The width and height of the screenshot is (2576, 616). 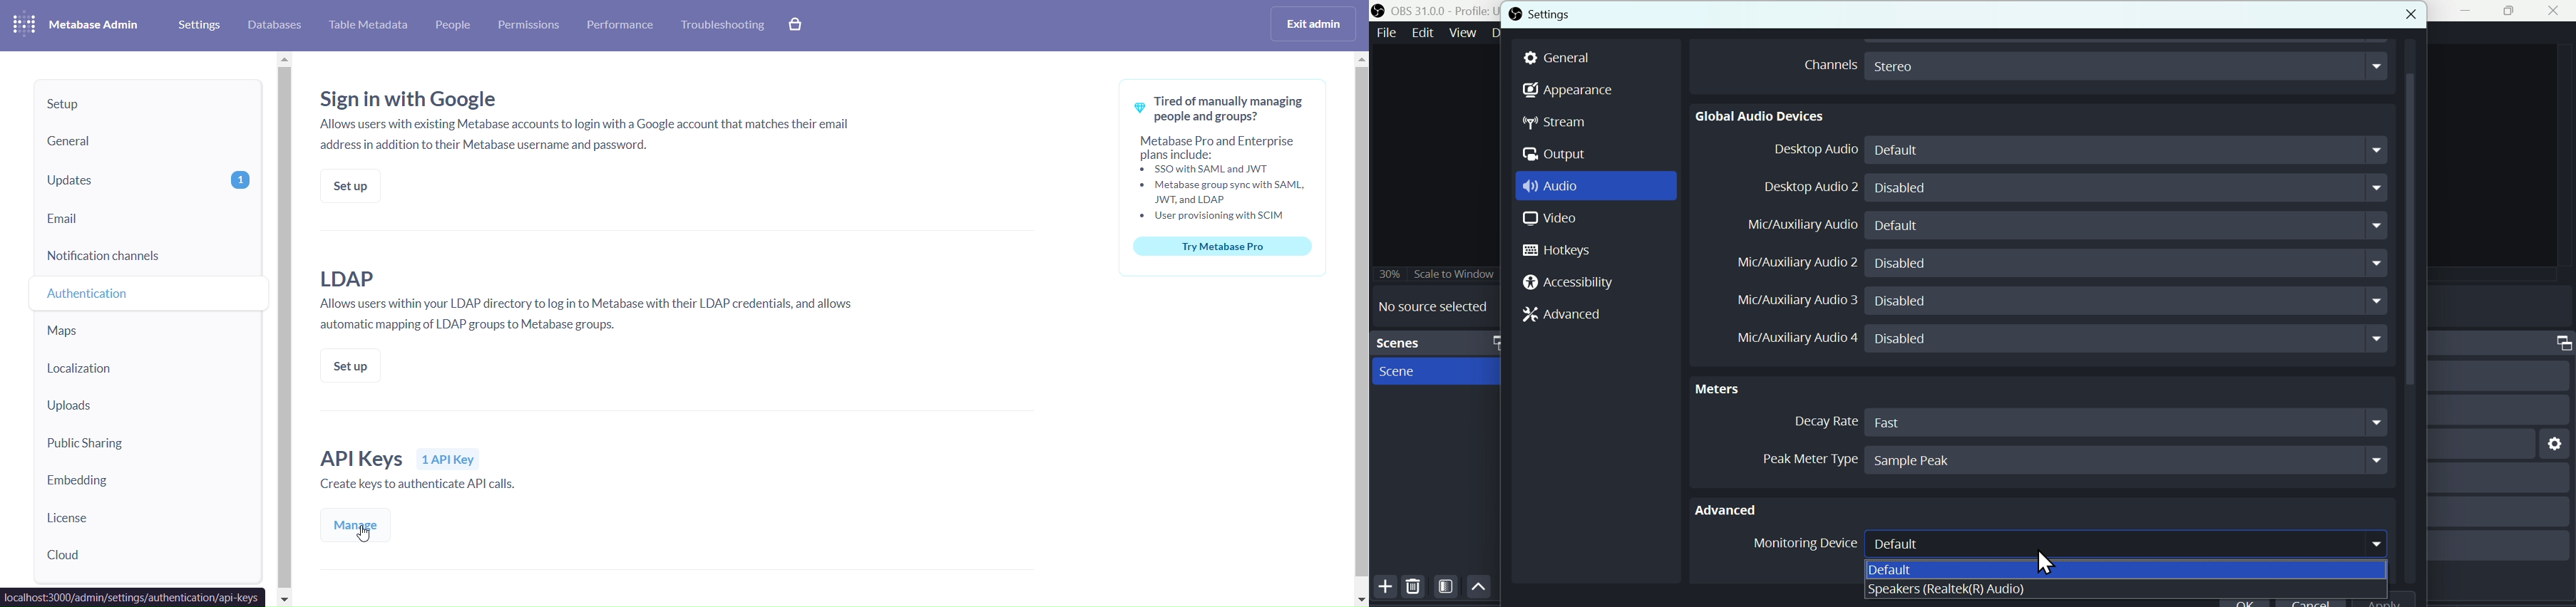 What do you see at coordinates (1572, 283) in the screenshot?
I see `Accessibility` at bounding box center [1572, 283].